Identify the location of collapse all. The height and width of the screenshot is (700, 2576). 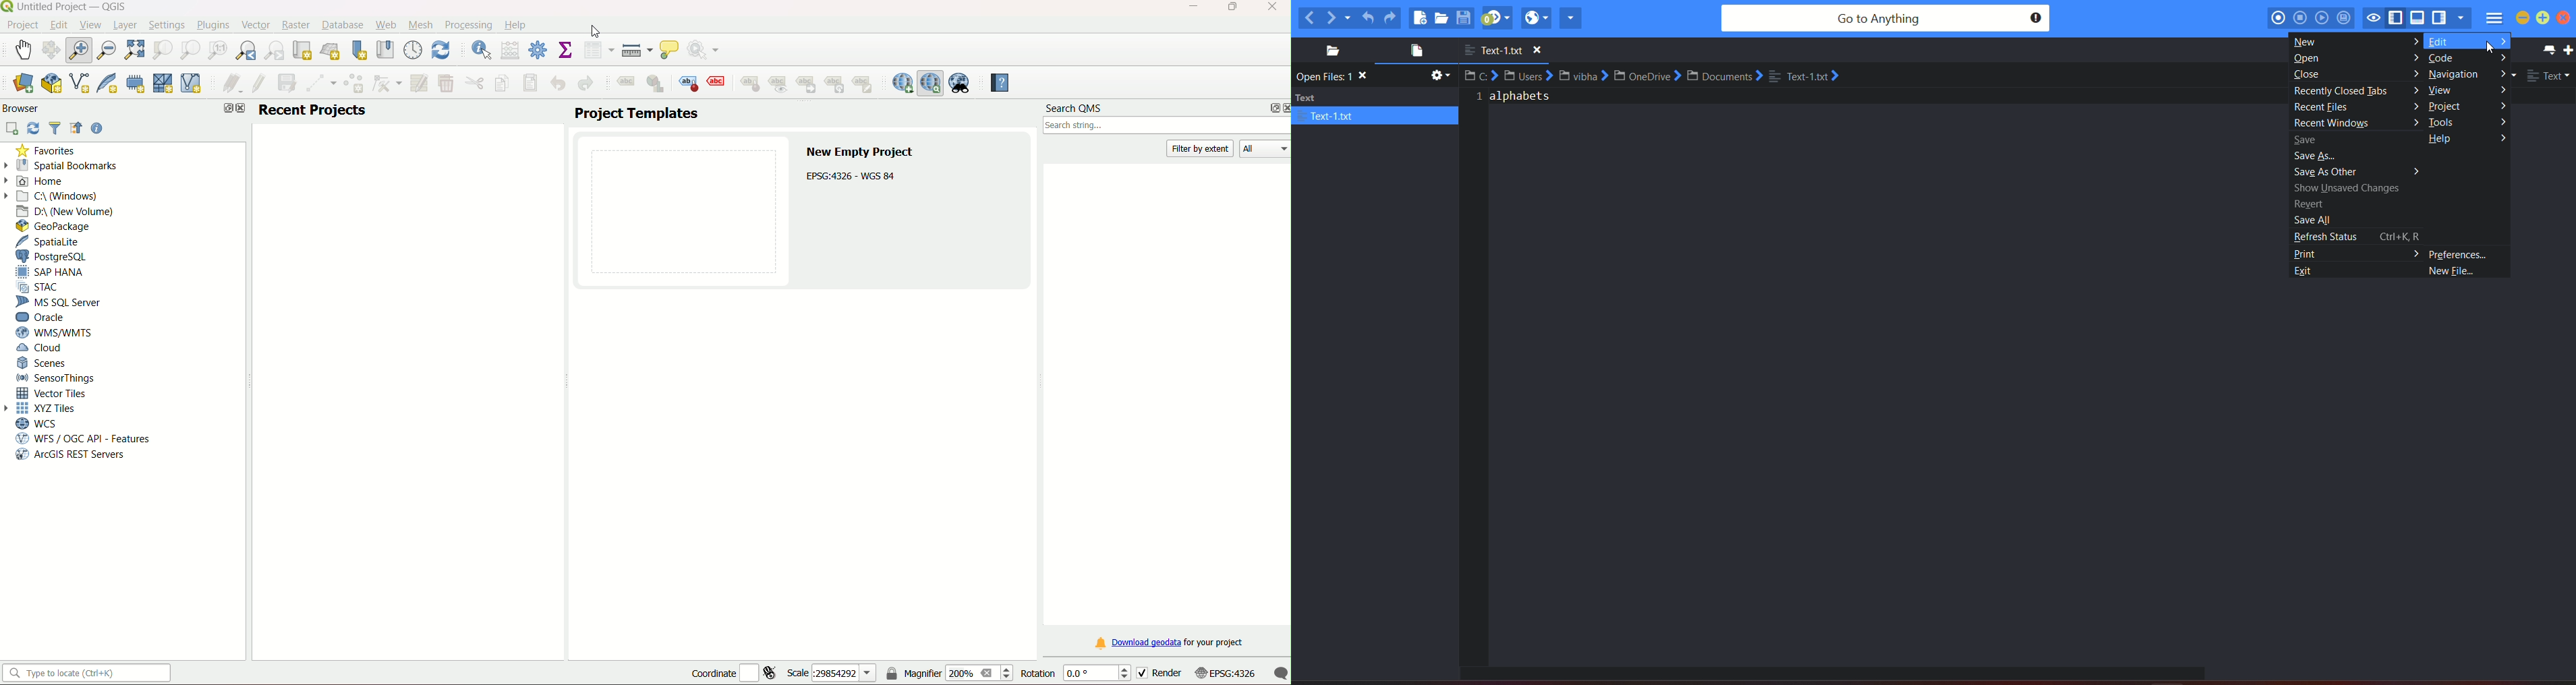
(77, 129).